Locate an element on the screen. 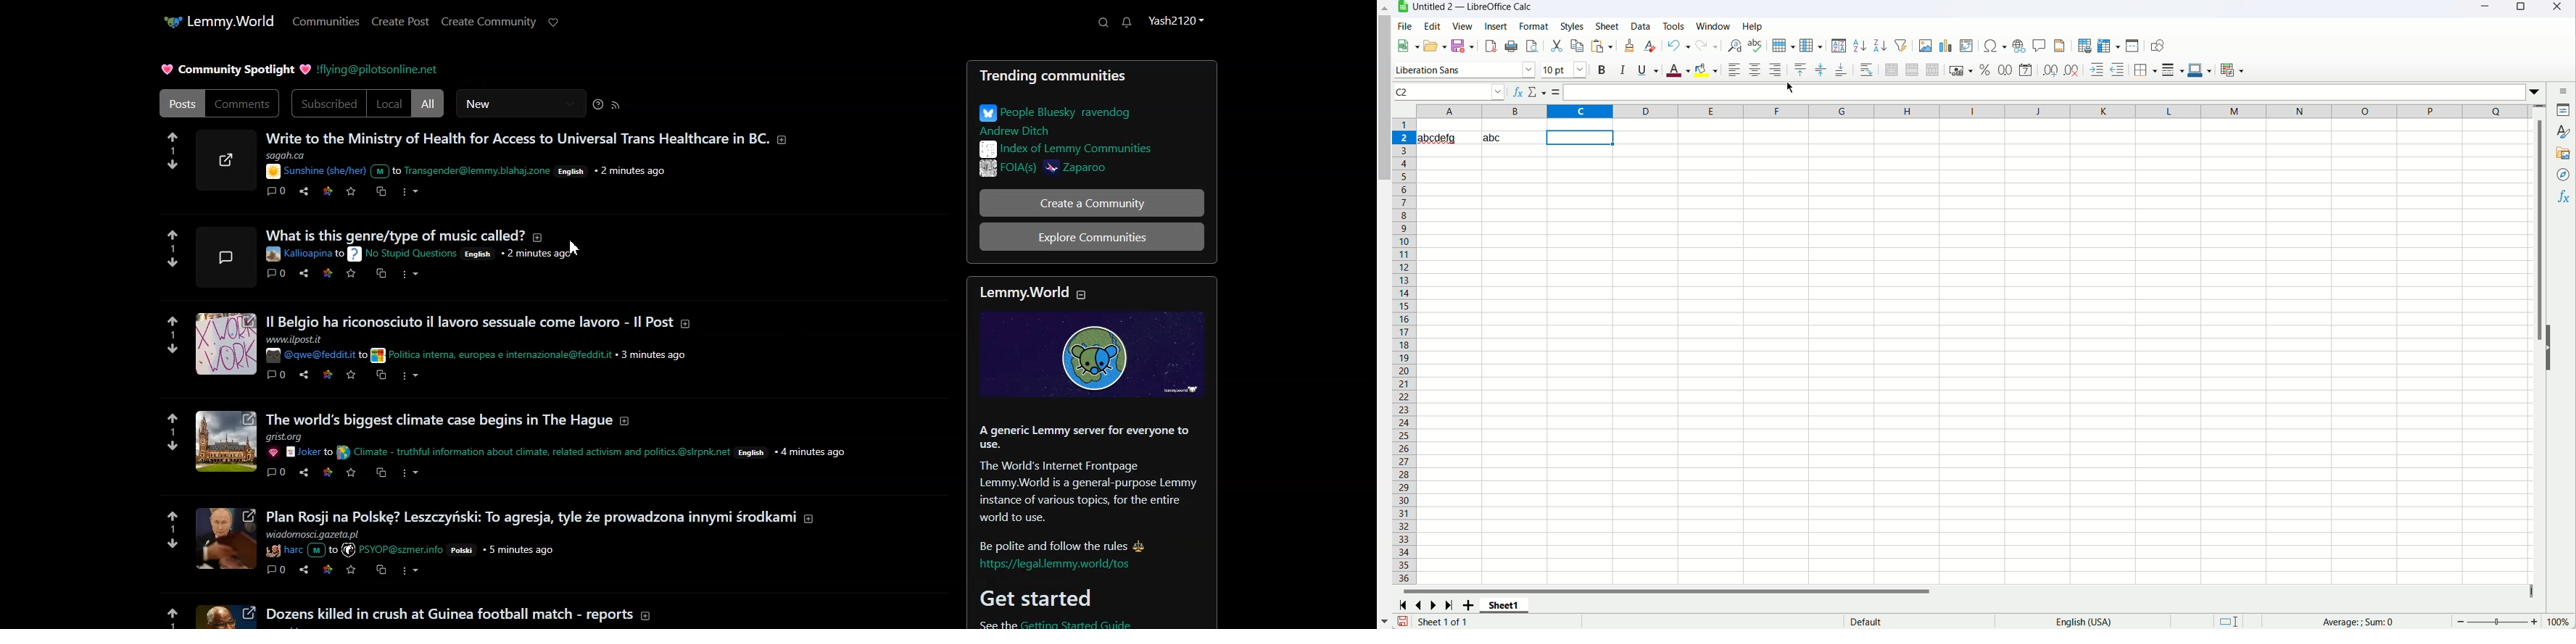  find and replace is located at coordinates (1735, 46).